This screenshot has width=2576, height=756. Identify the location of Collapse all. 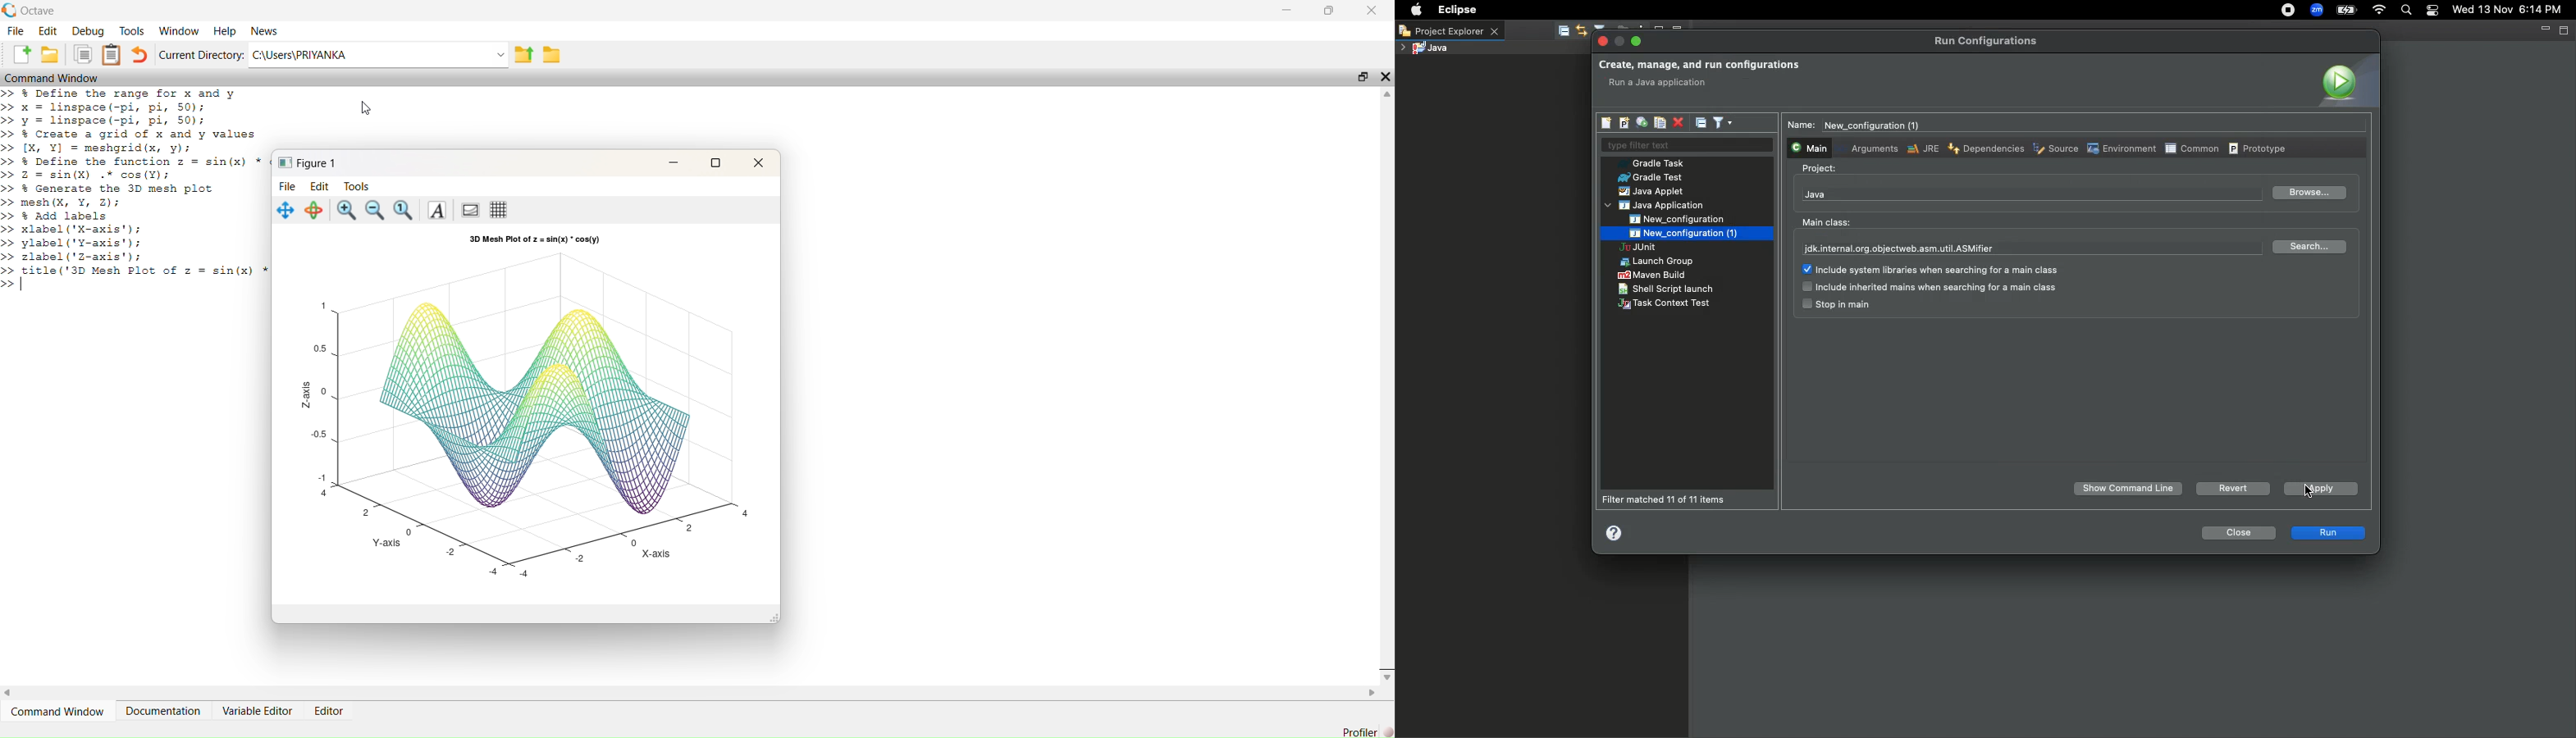
(1701, 122).